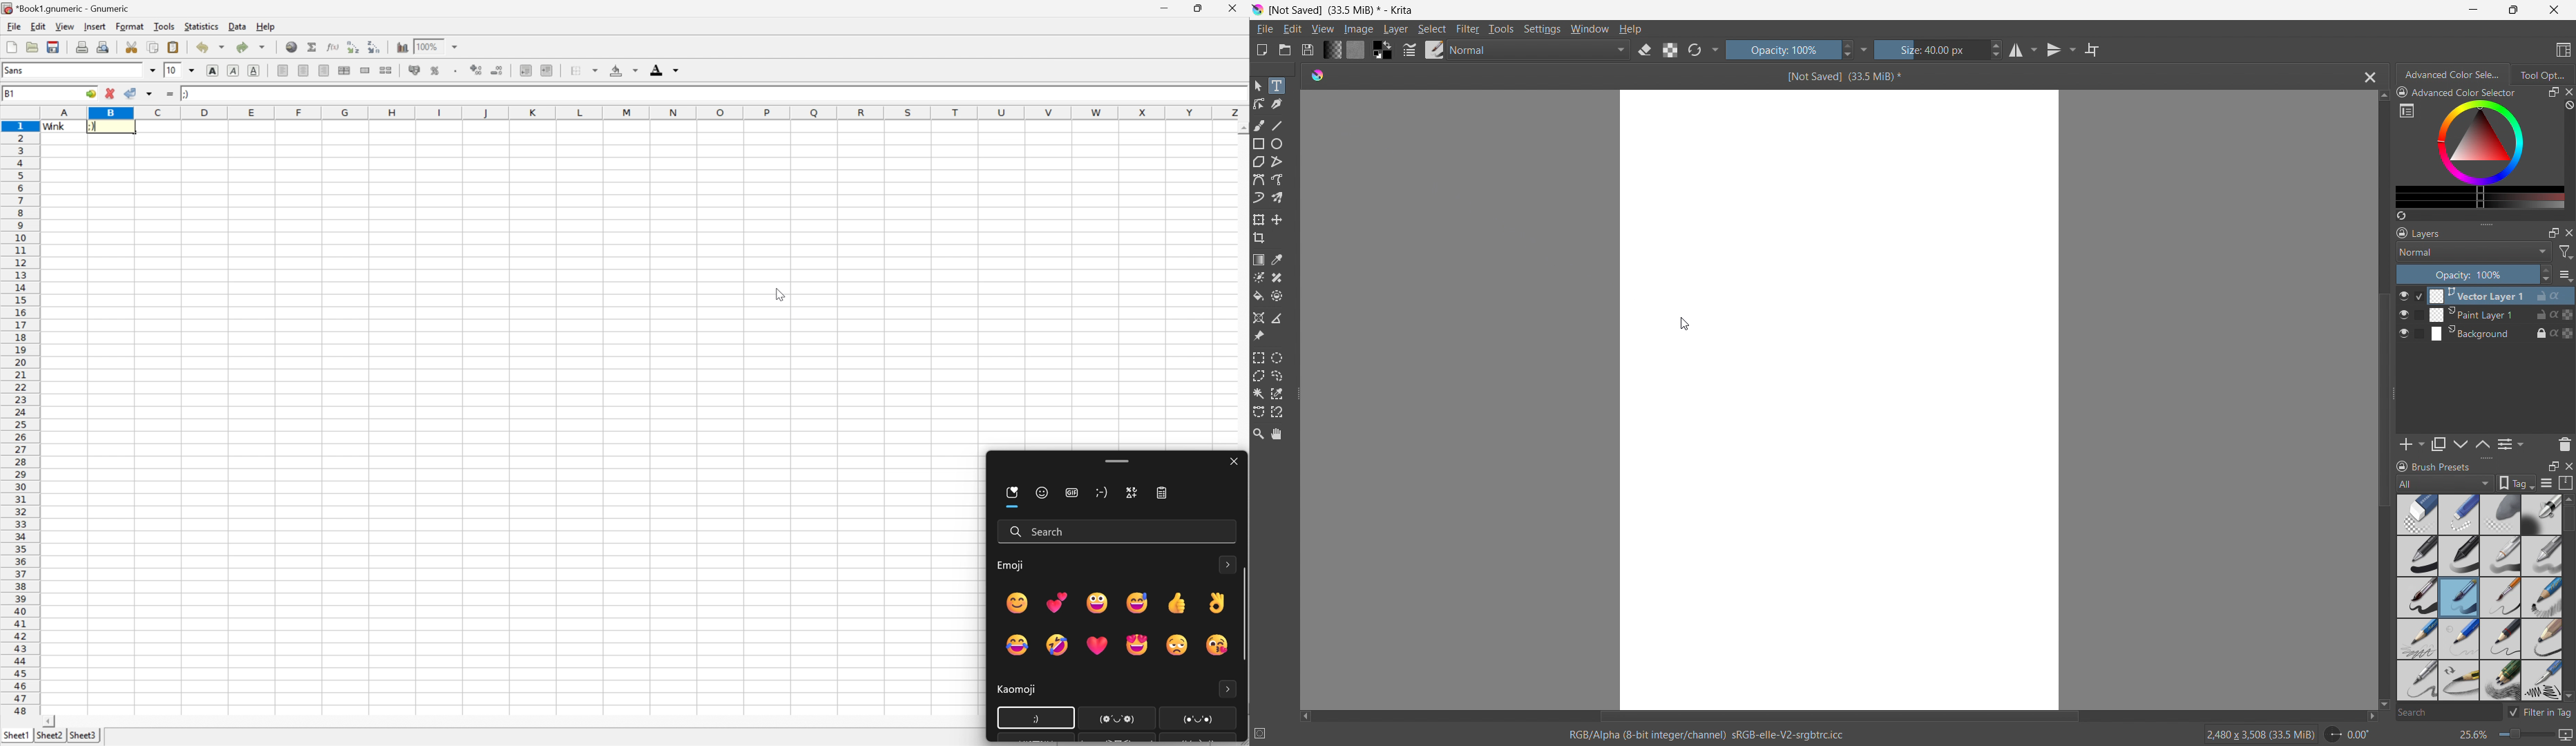 This screenshot has width=2576, height=756. Describe the element at coordinates (2515, 736) in the screenshot. I see `zoom level` at that location.